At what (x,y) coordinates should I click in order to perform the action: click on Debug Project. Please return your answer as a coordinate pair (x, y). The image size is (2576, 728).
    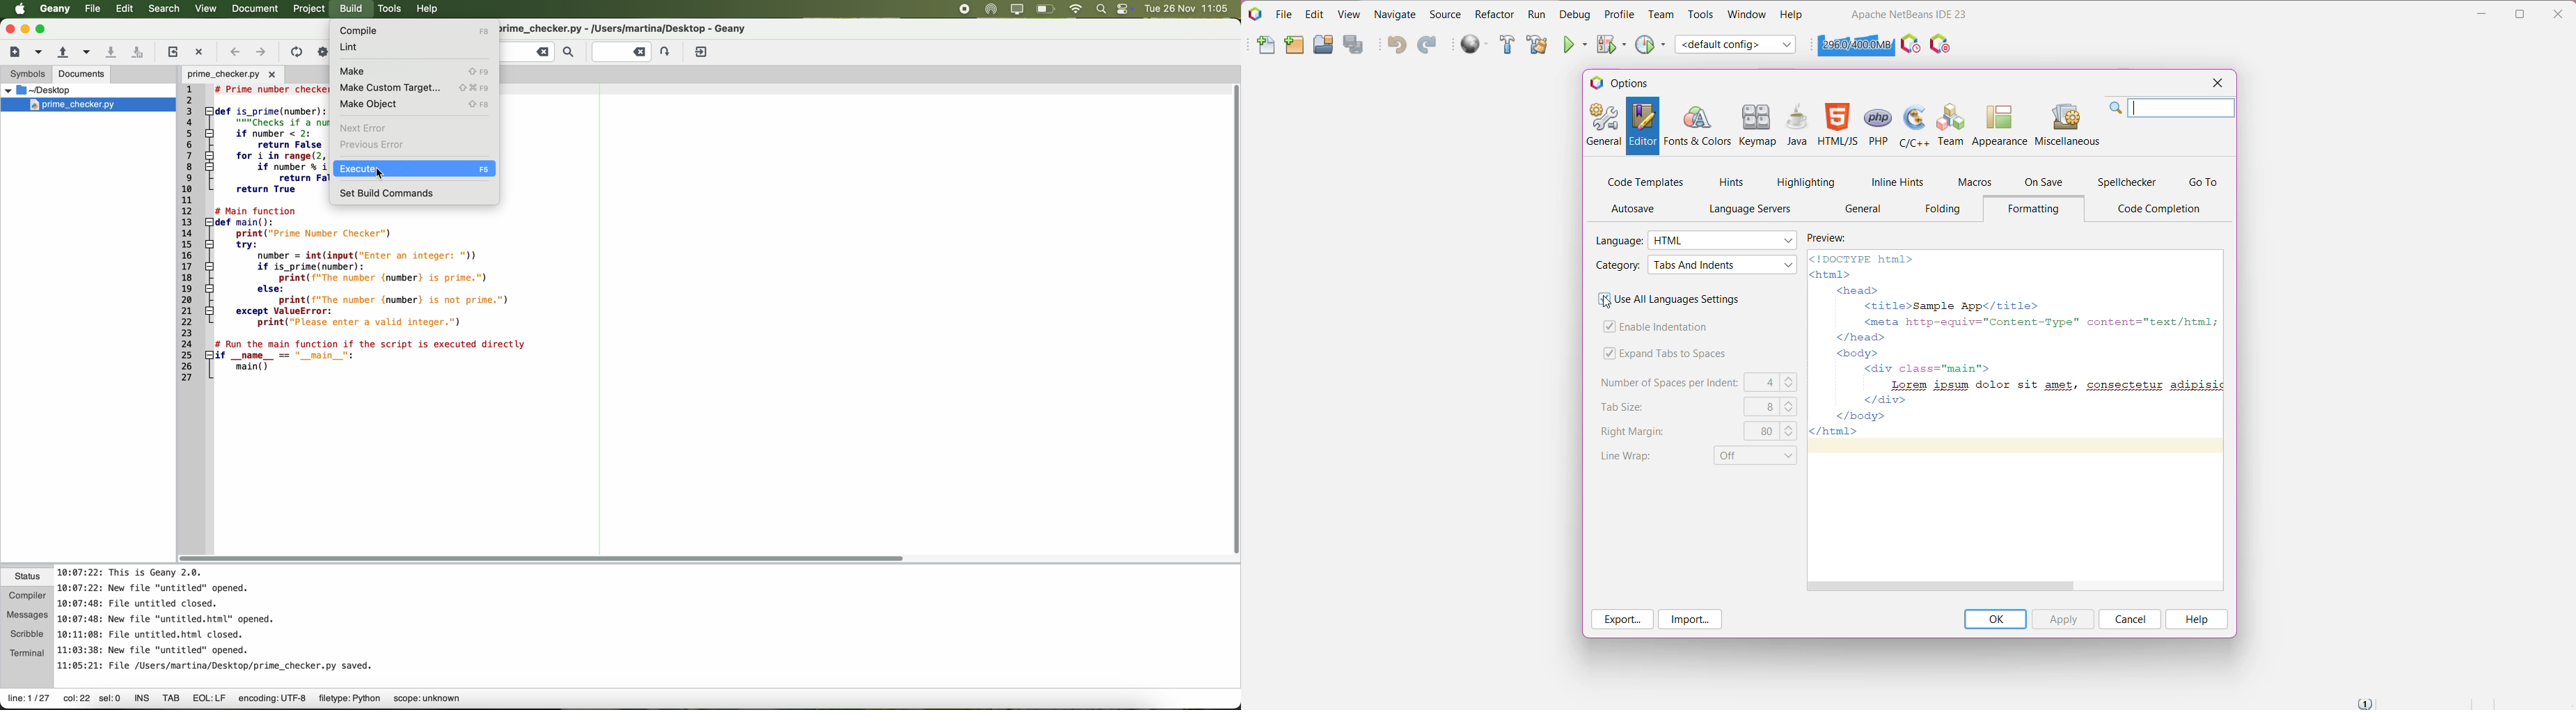
    Looking at the image, I should click on (1612, 44).